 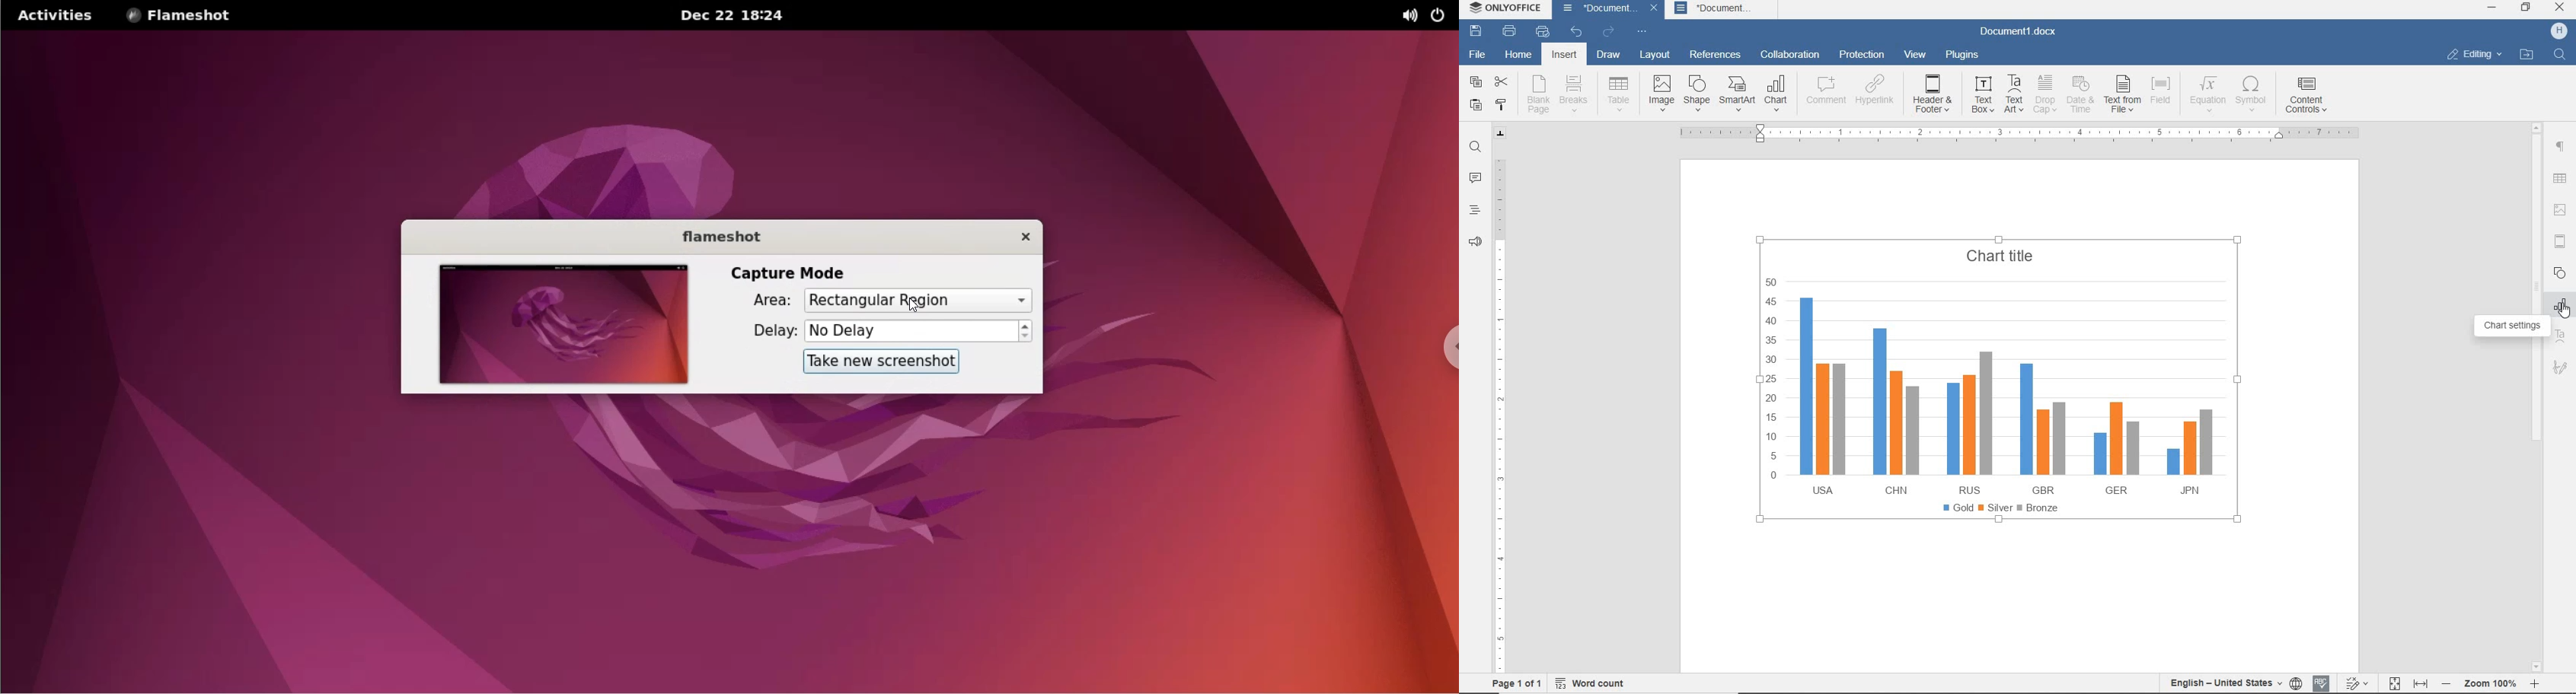 What do you see at coordinates (2536, 681) in the screenshot?
I see `zoom in` at bounding box center [2536, 681].